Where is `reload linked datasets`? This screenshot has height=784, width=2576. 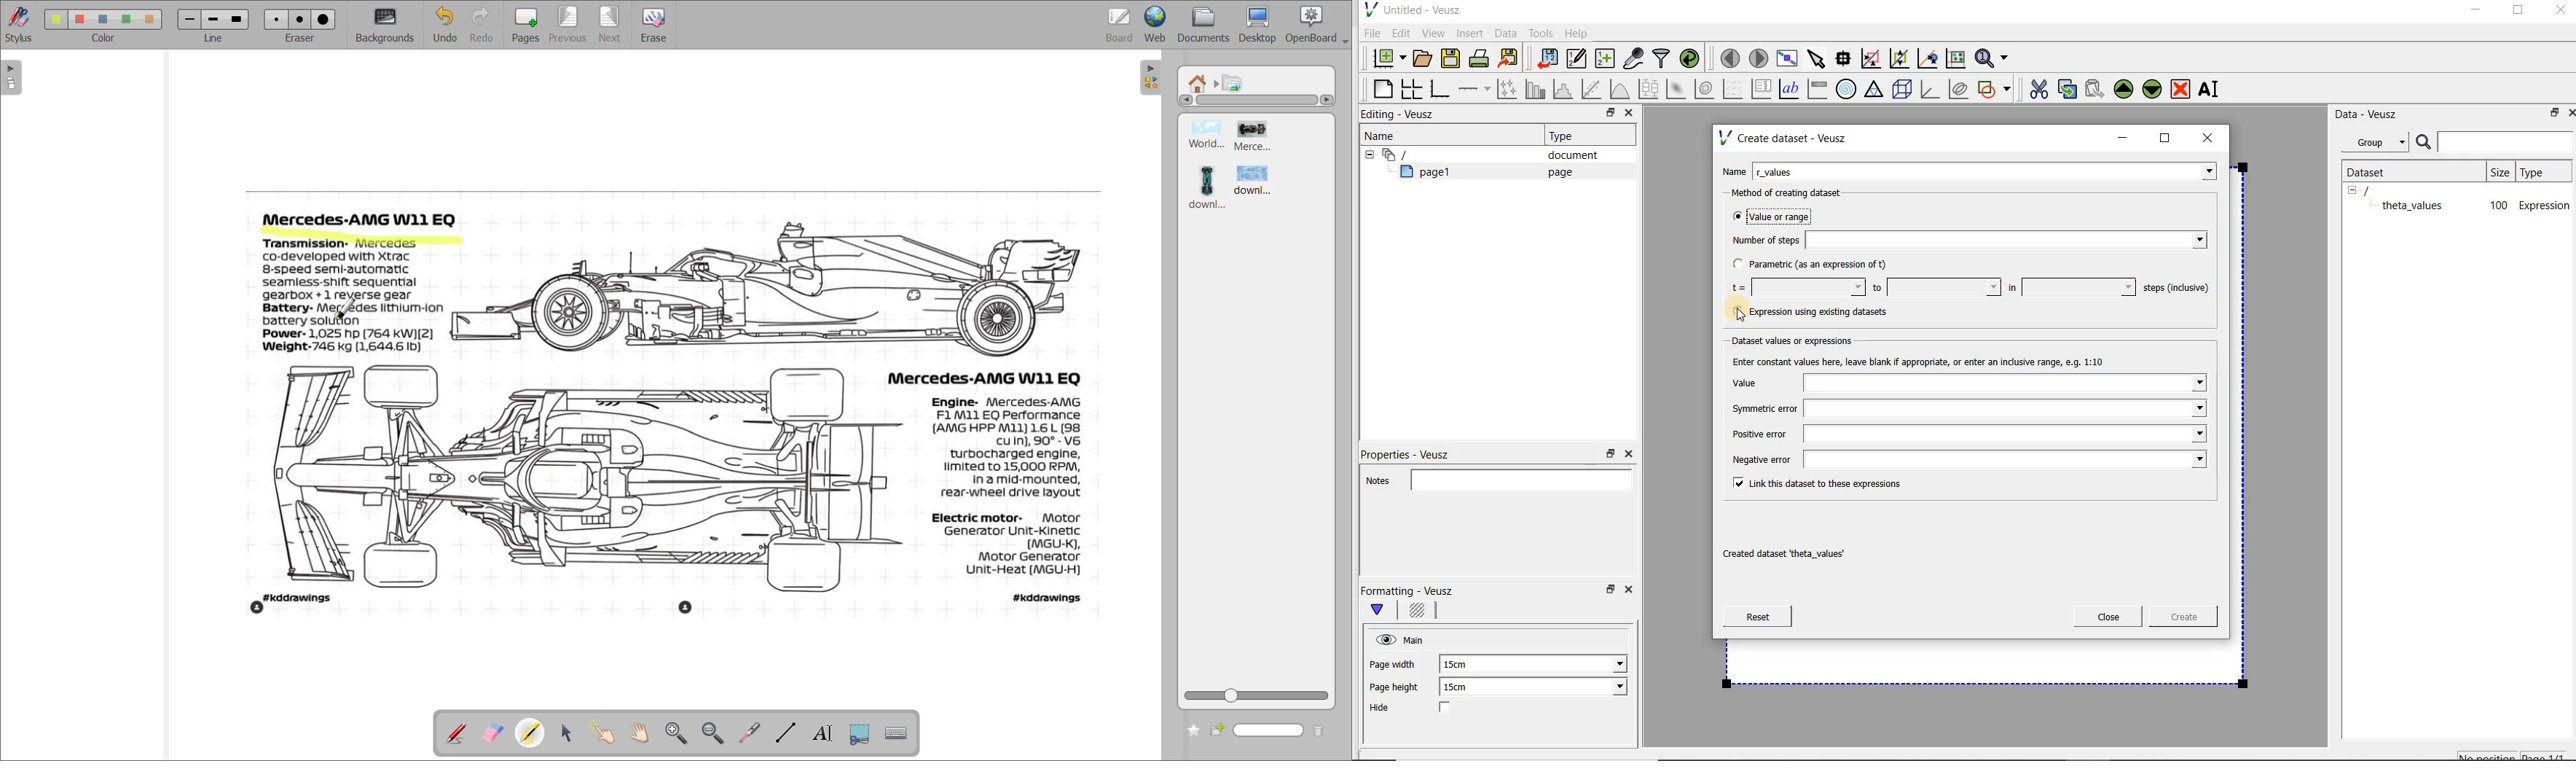
reload linked datasets is located at coordinates (1692, 59).